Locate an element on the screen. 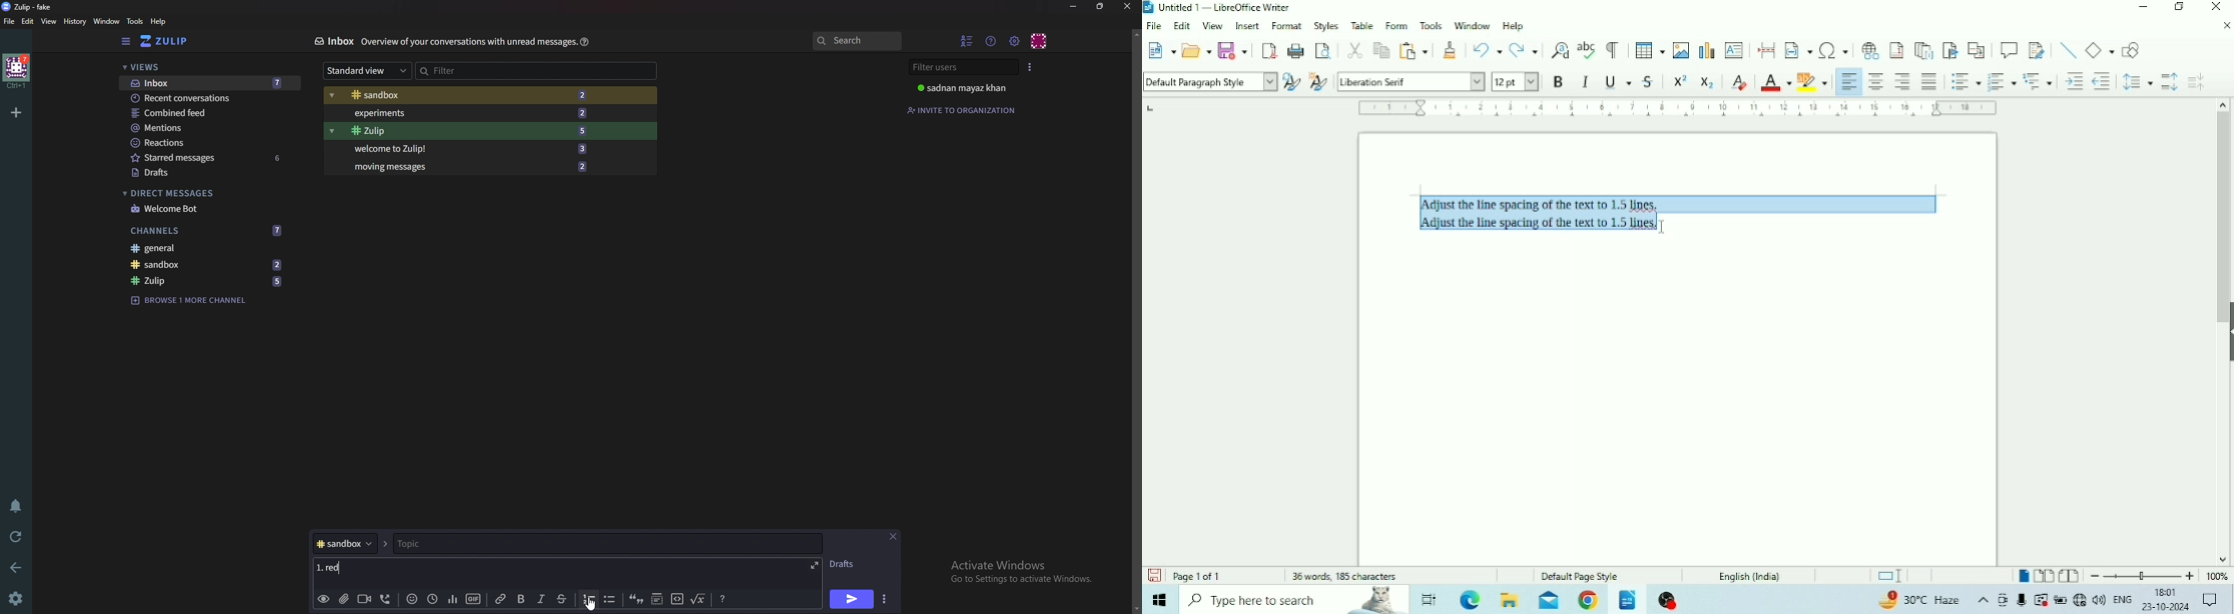 The image size is (2240, 616). Reload is located at coordinates (18, 535).